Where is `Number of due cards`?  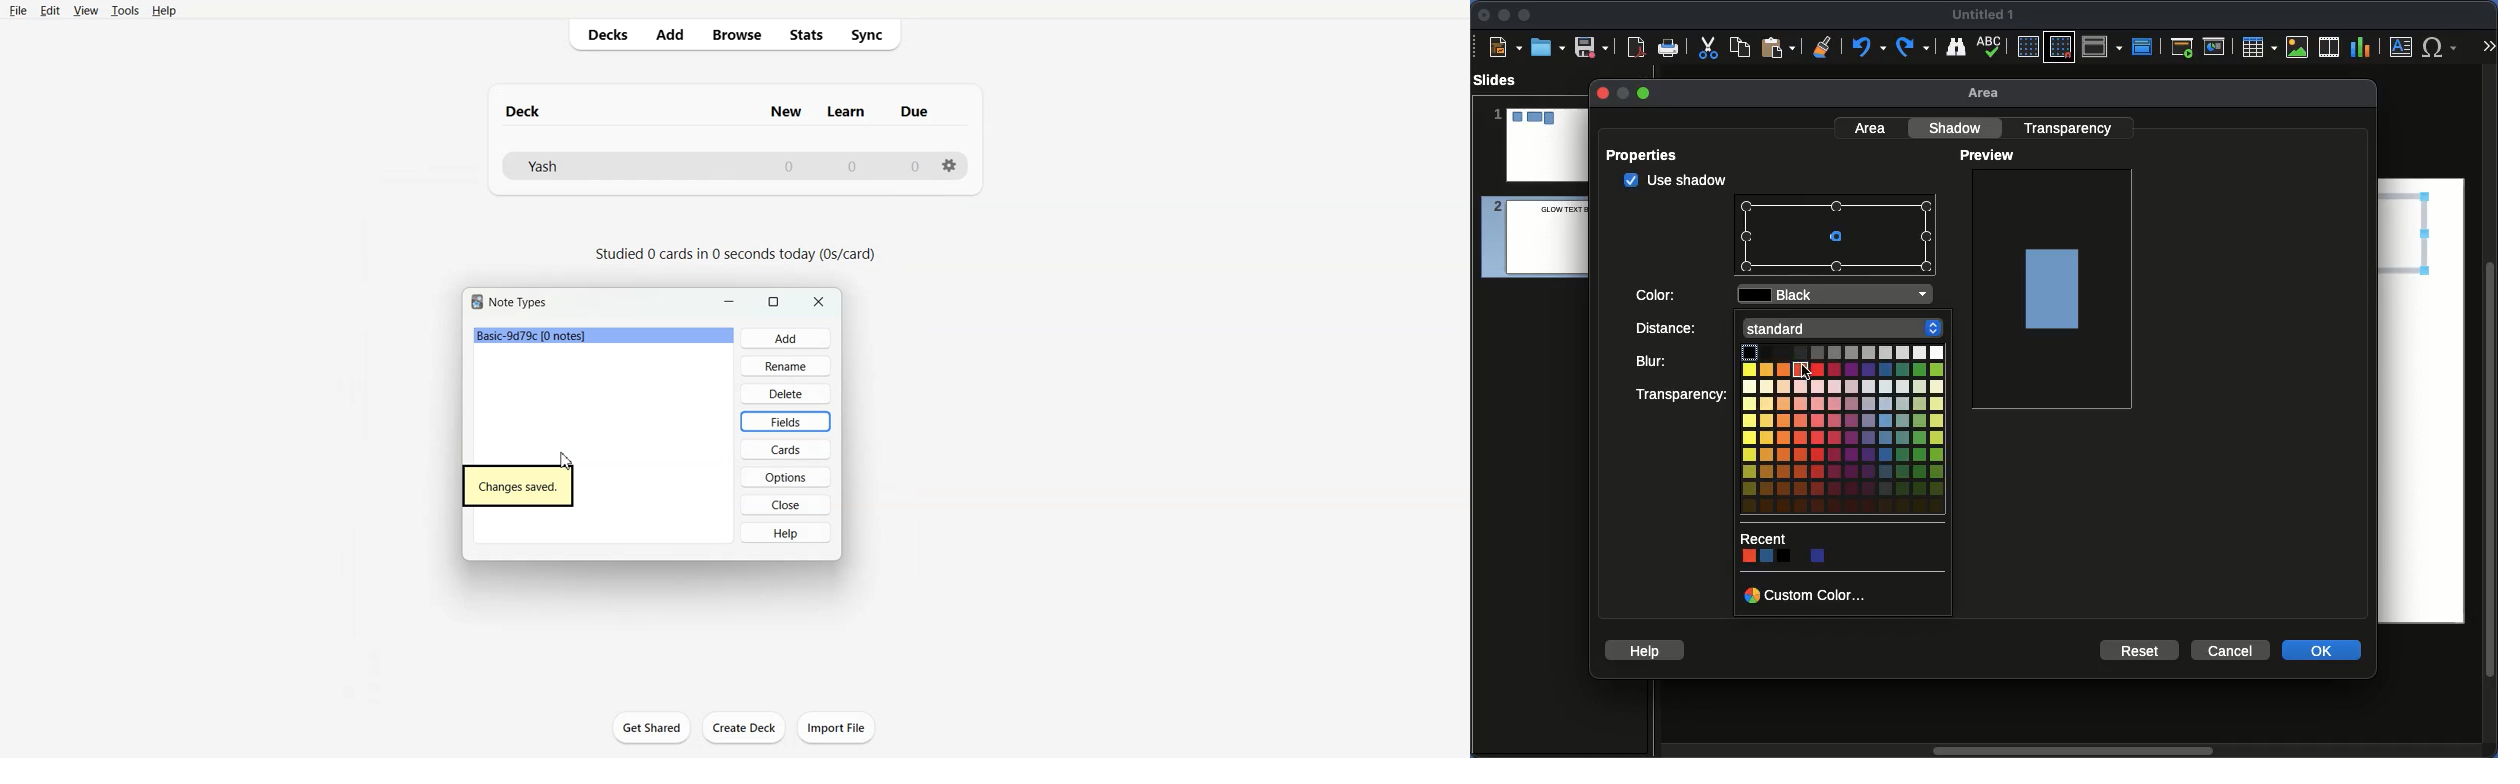 Number of due cards is located at coordinates (916, 166).